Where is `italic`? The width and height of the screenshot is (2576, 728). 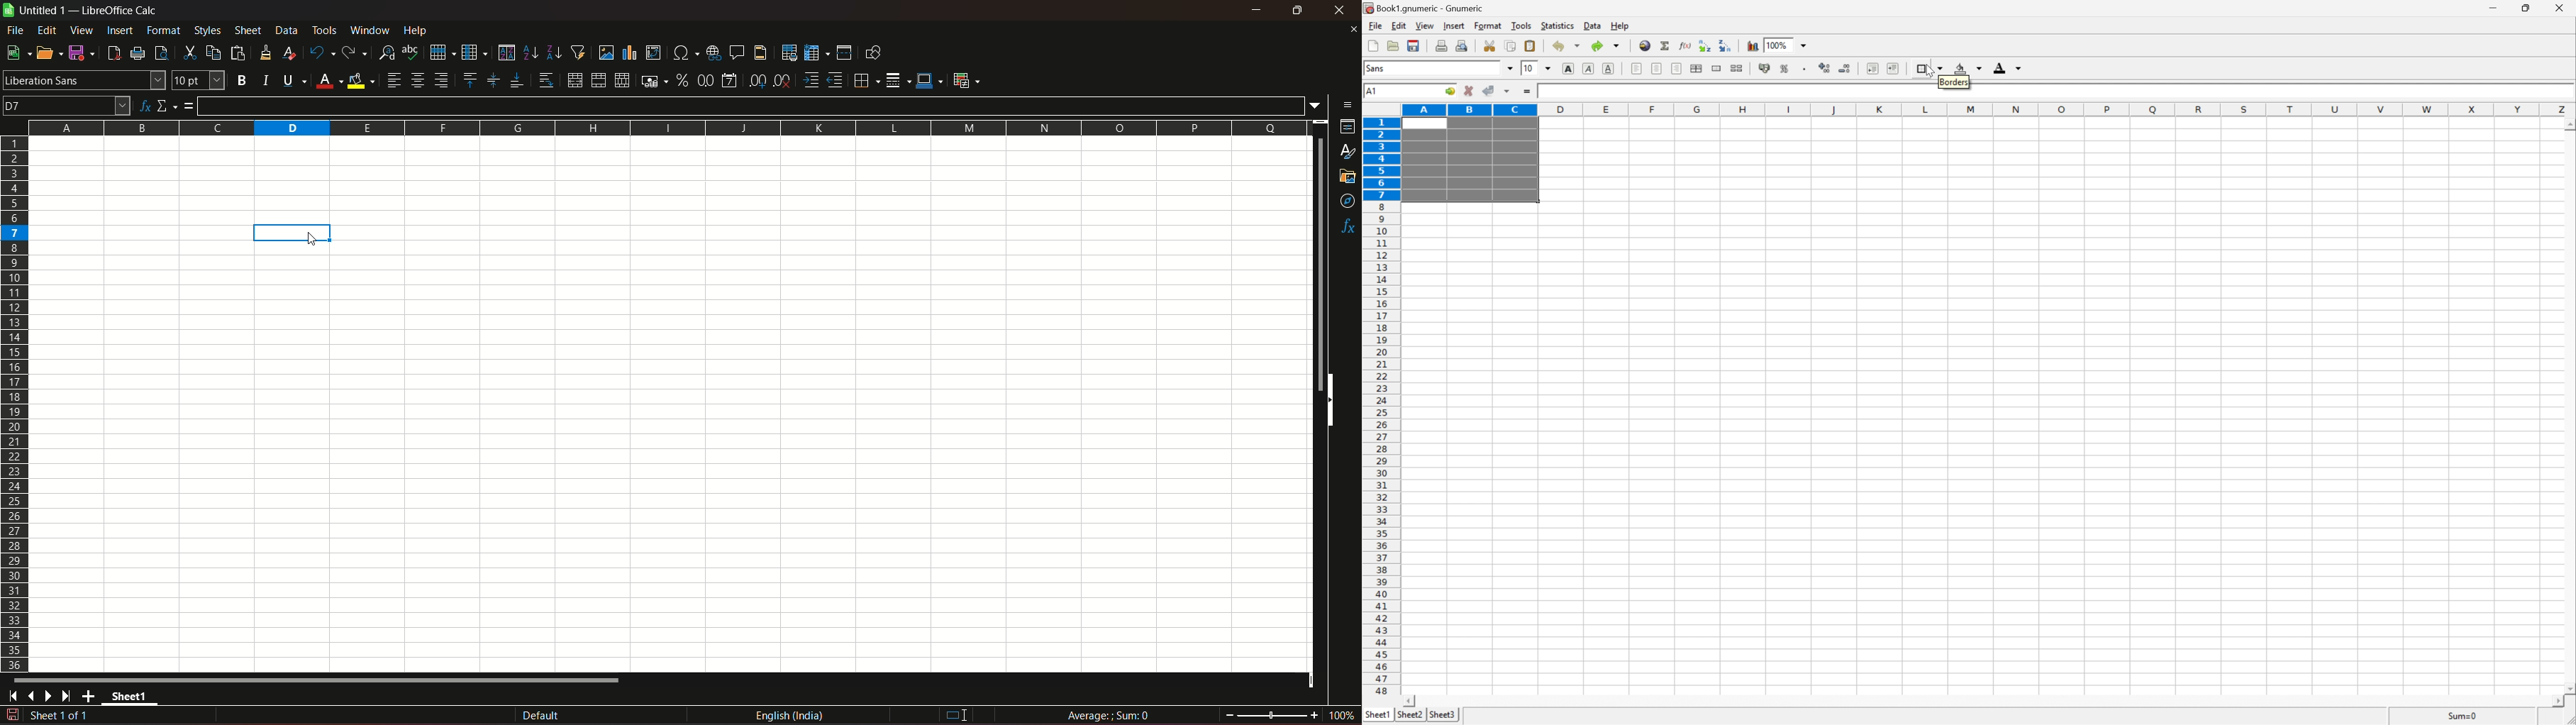
italic is located at coordinates (1589, 69).